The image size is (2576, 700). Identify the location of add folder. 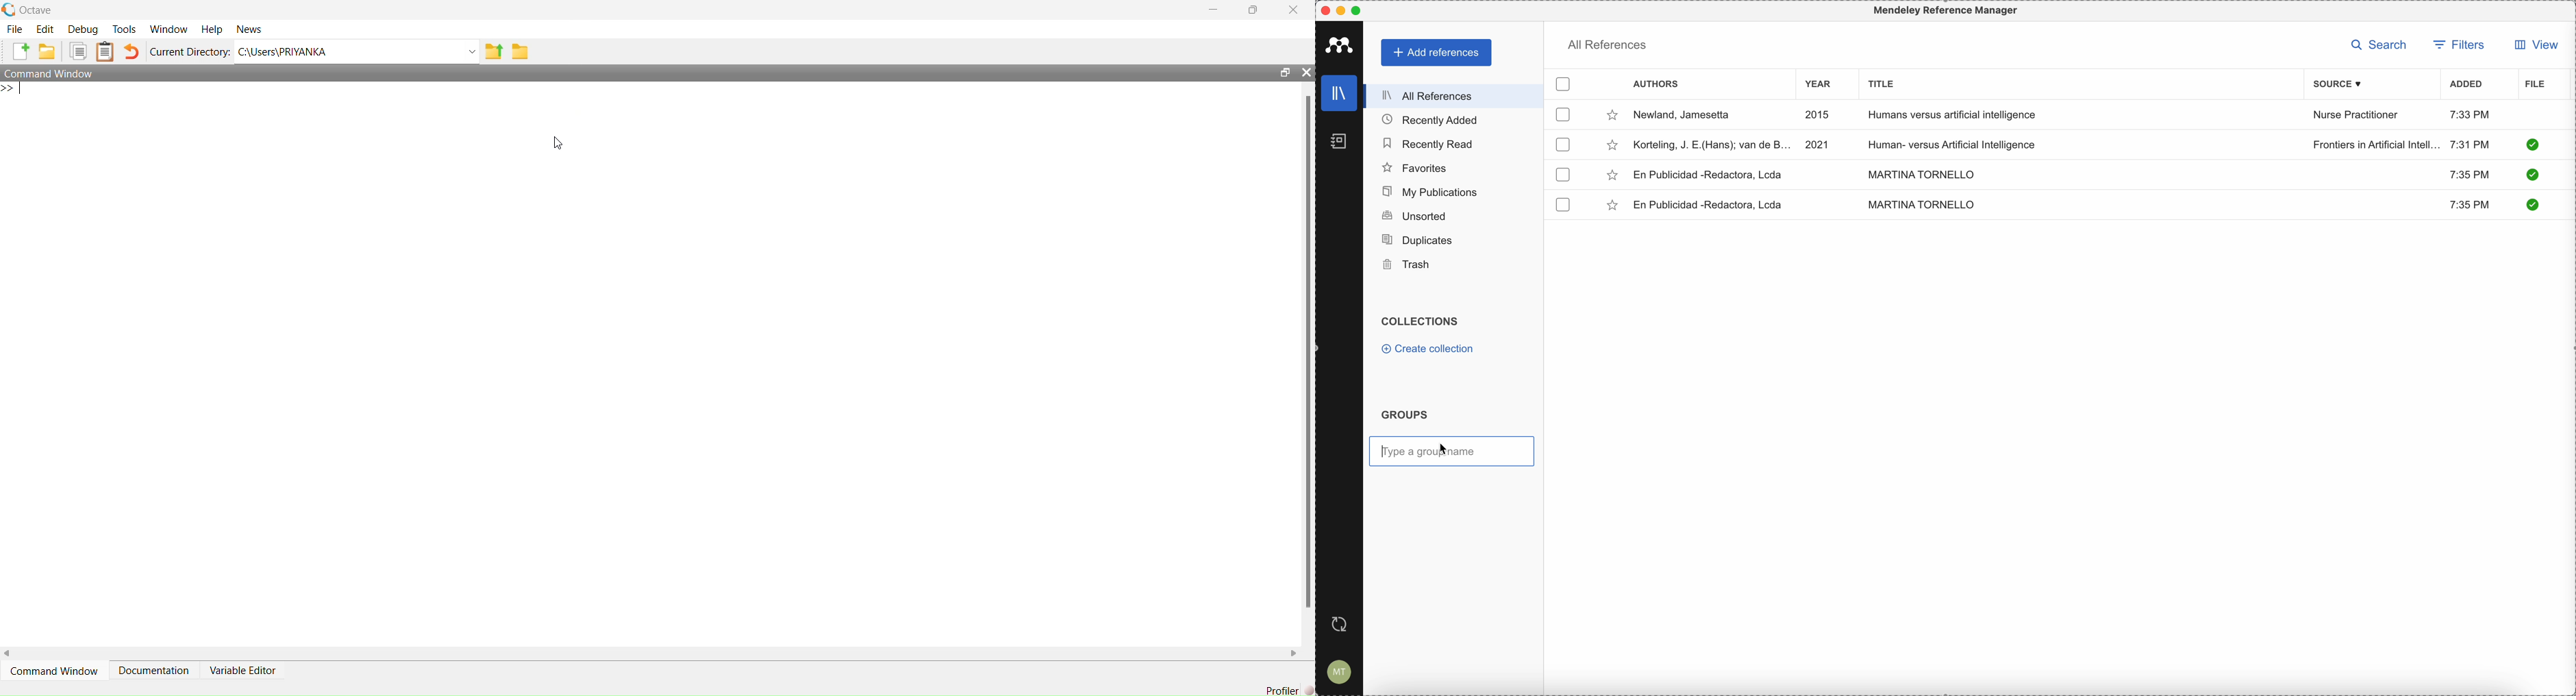
(47, 51).